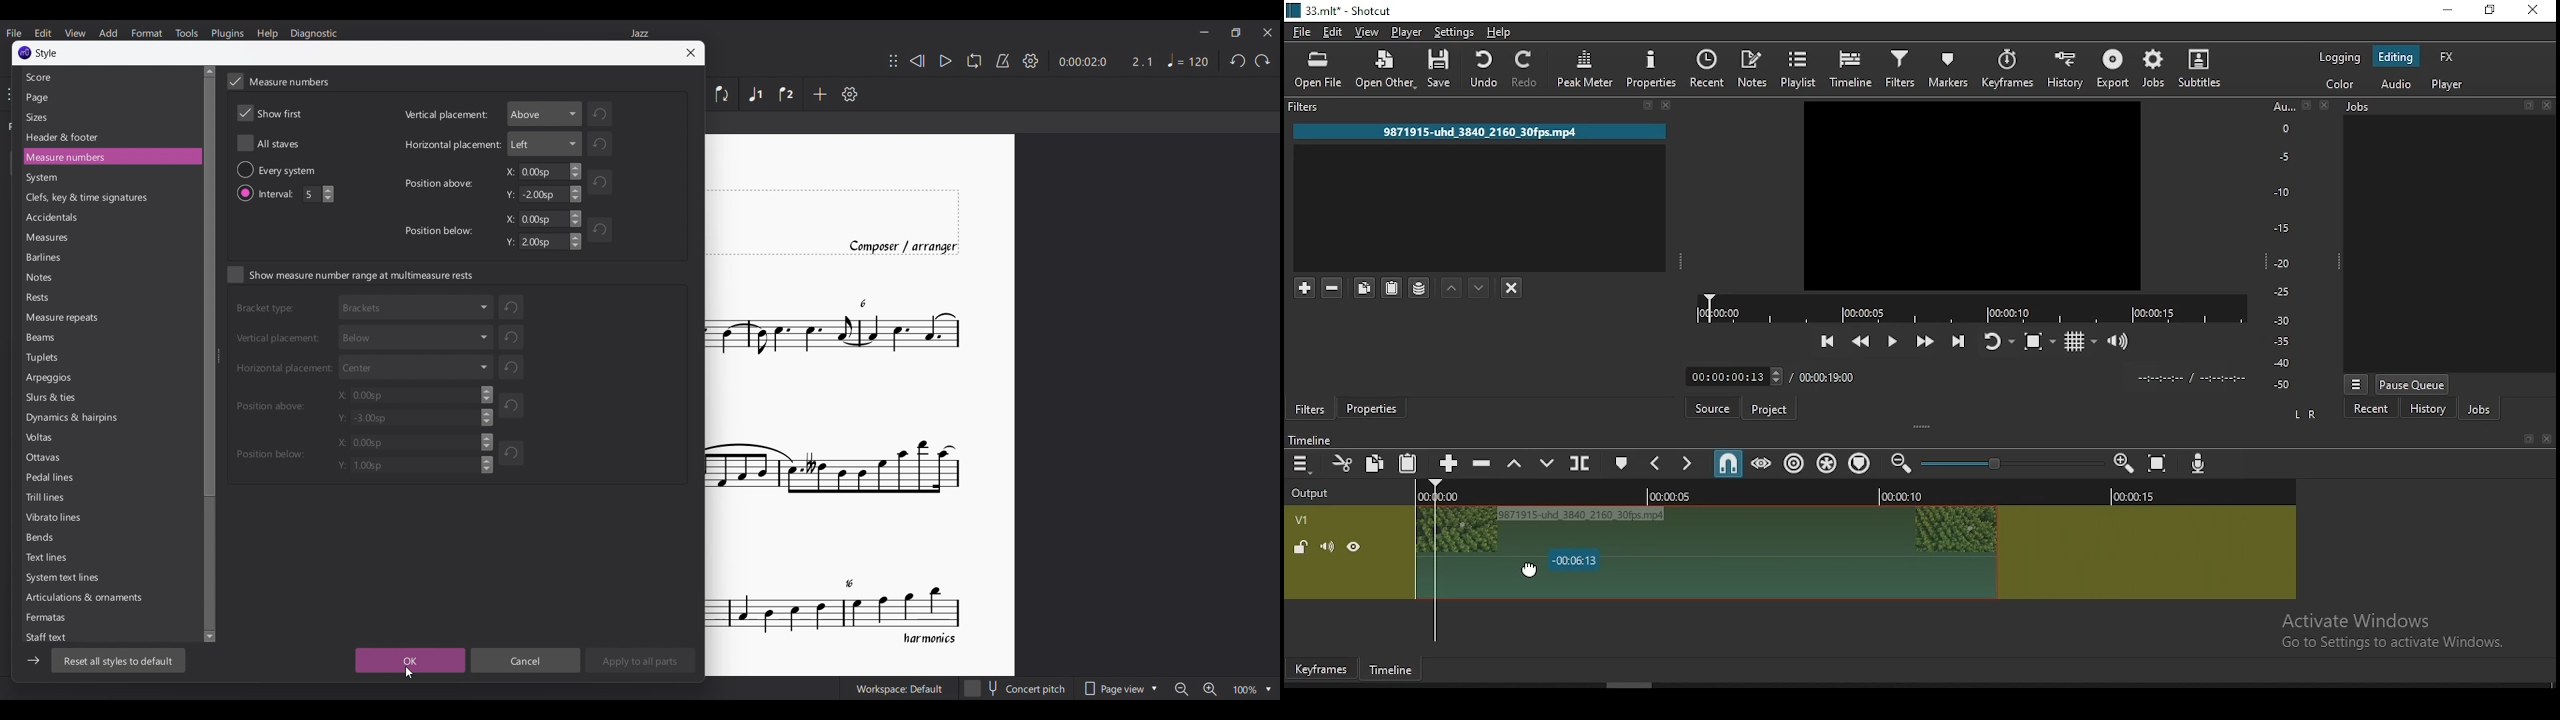 Image resolution: width=2576 pixels, height=728 pixels. What do you see at coordinates (1407, 31) in the screenshot?
I see `player` at bounding box center [1407, 31].